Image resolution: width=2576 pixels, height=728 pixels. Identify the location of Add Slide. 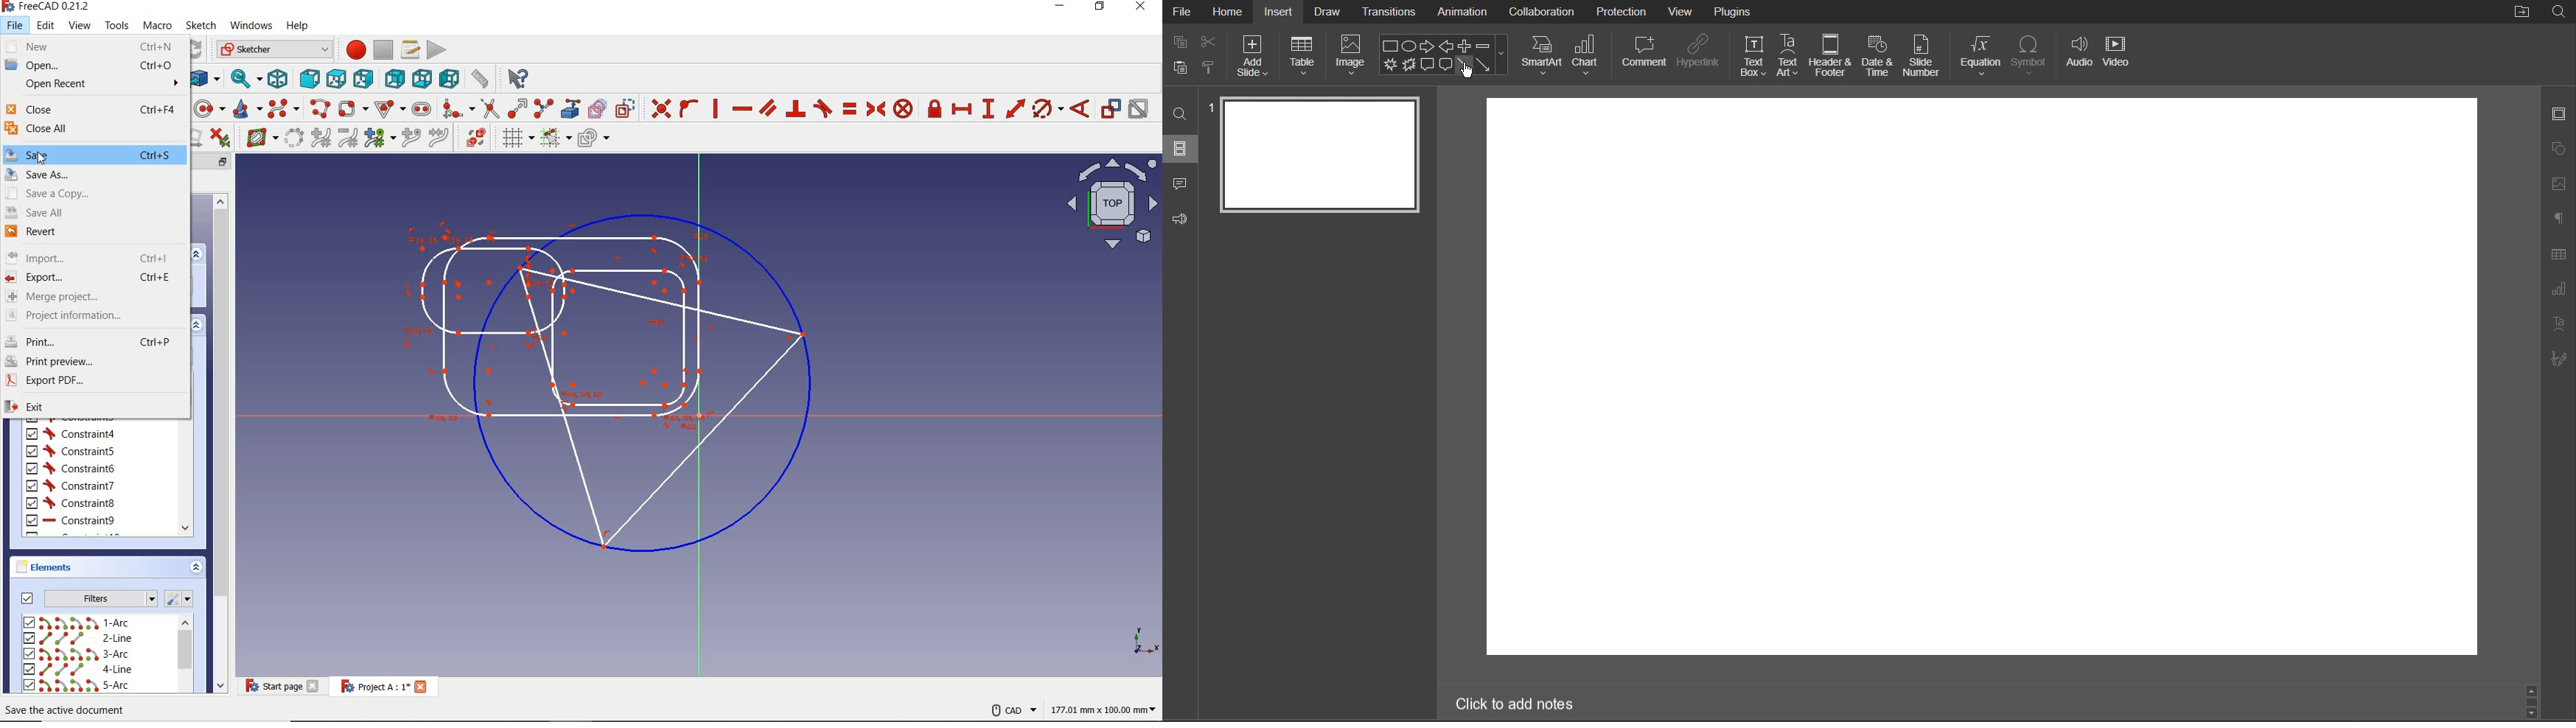
(1253, 56).